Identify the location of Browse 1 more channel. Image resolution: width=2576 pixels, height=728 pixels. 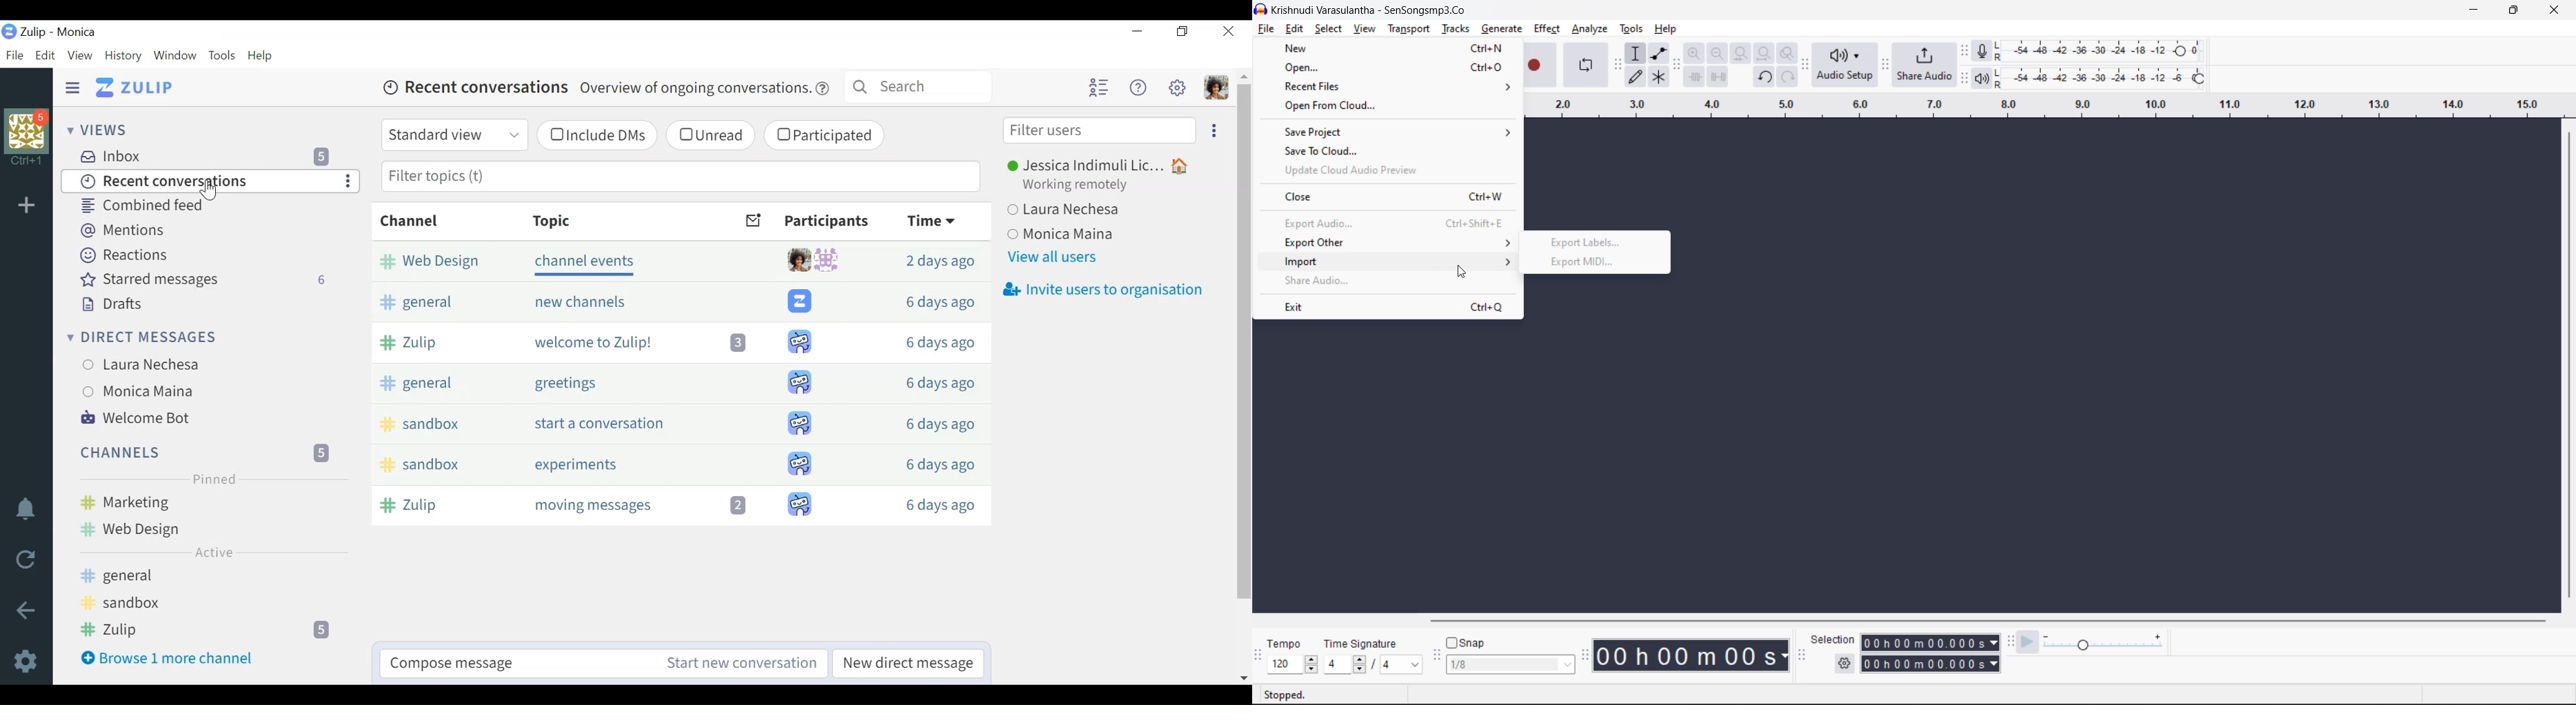
(200, 662).